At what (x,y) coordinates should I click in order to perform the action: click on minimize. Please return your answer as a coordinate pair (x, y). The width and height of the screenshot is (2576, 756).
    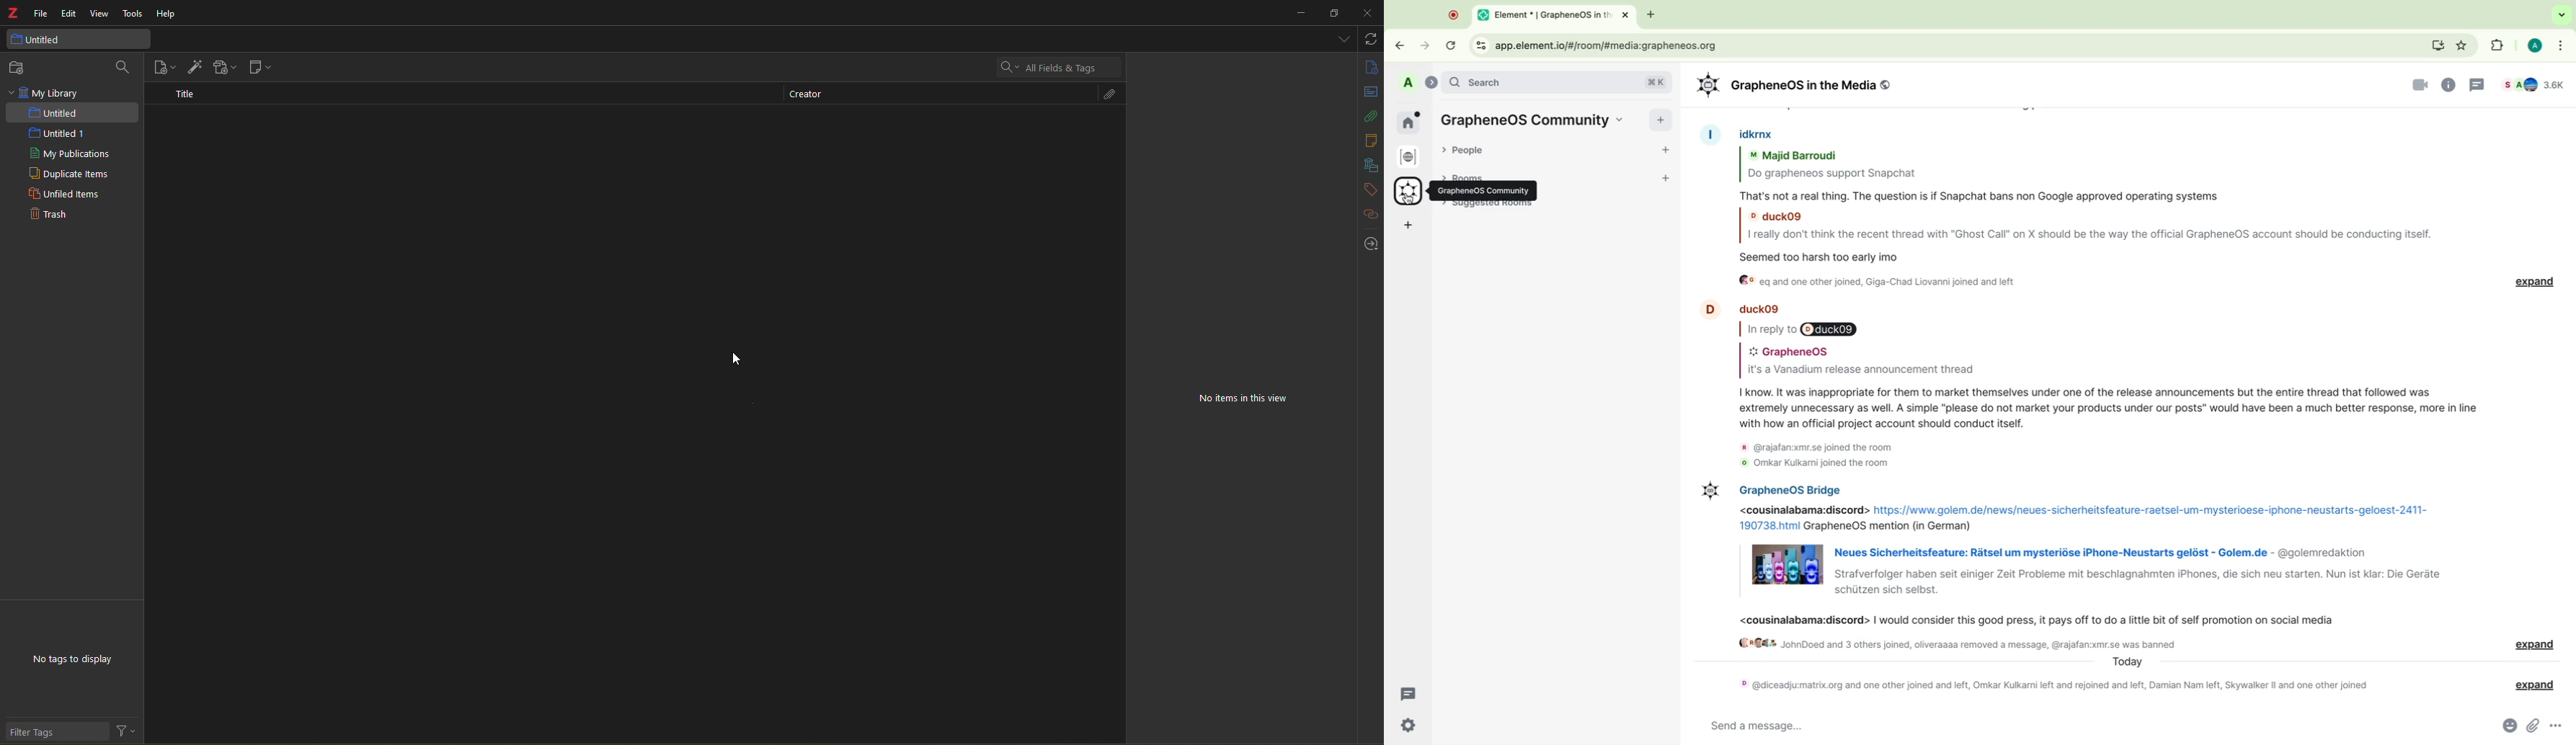
    Looking at the image, I should click on (1297, 13).